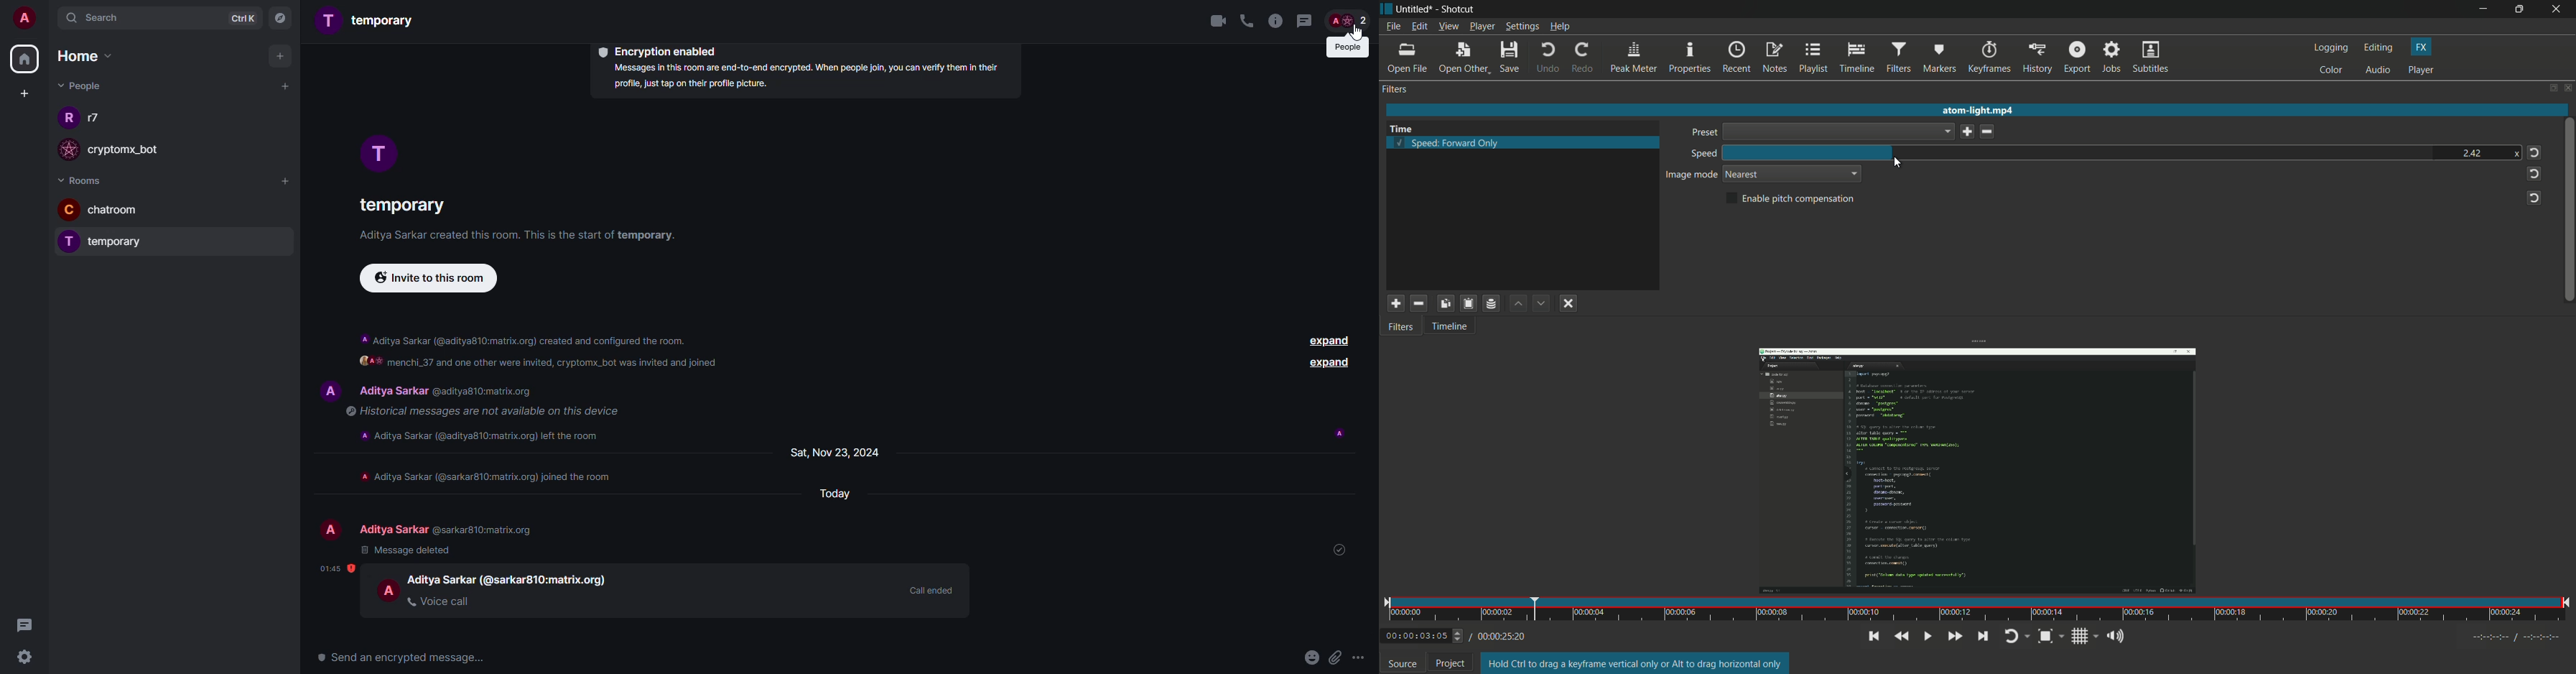 This screenshot has width=2576, height=700. Describe the element at coordinates (1334, 657) in the screenshot. I see `attach` at that location.